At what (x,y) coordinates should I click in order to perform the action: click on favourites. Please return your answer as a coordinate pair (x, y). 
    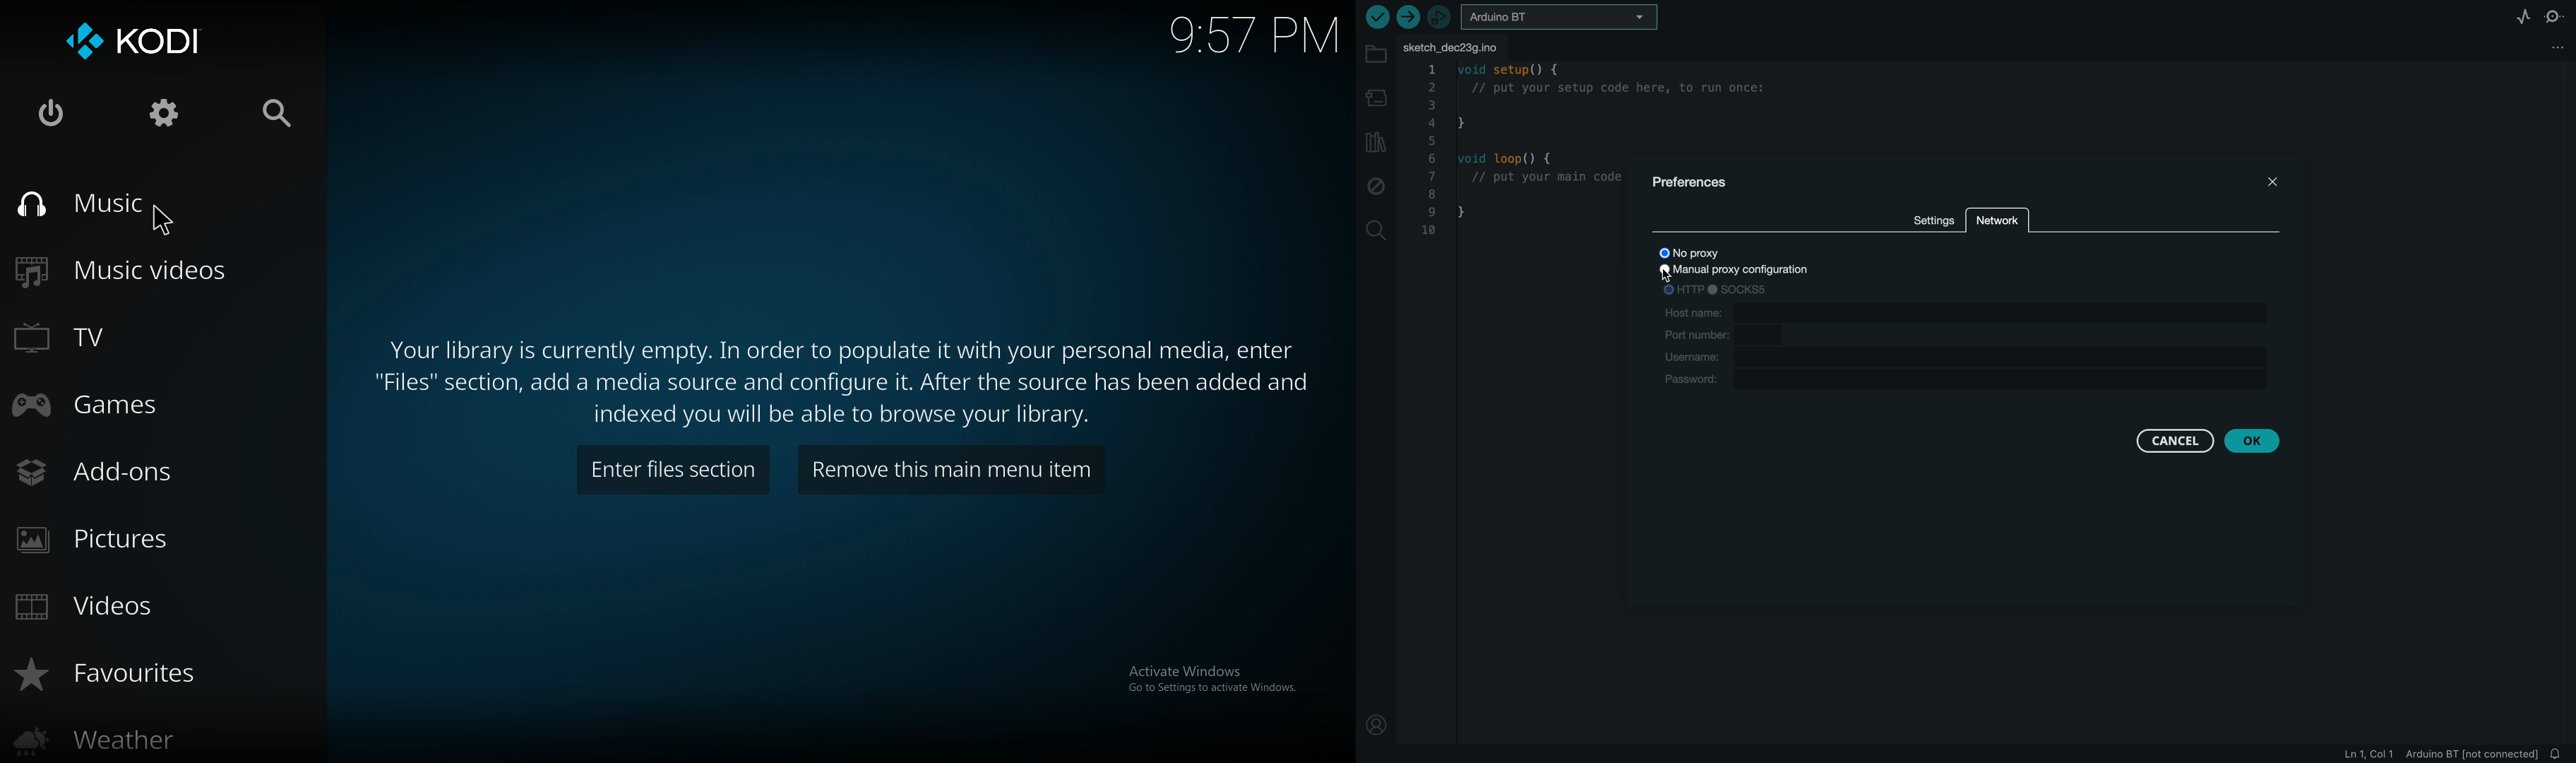
    Looking at the image, I should click on (146, 677).